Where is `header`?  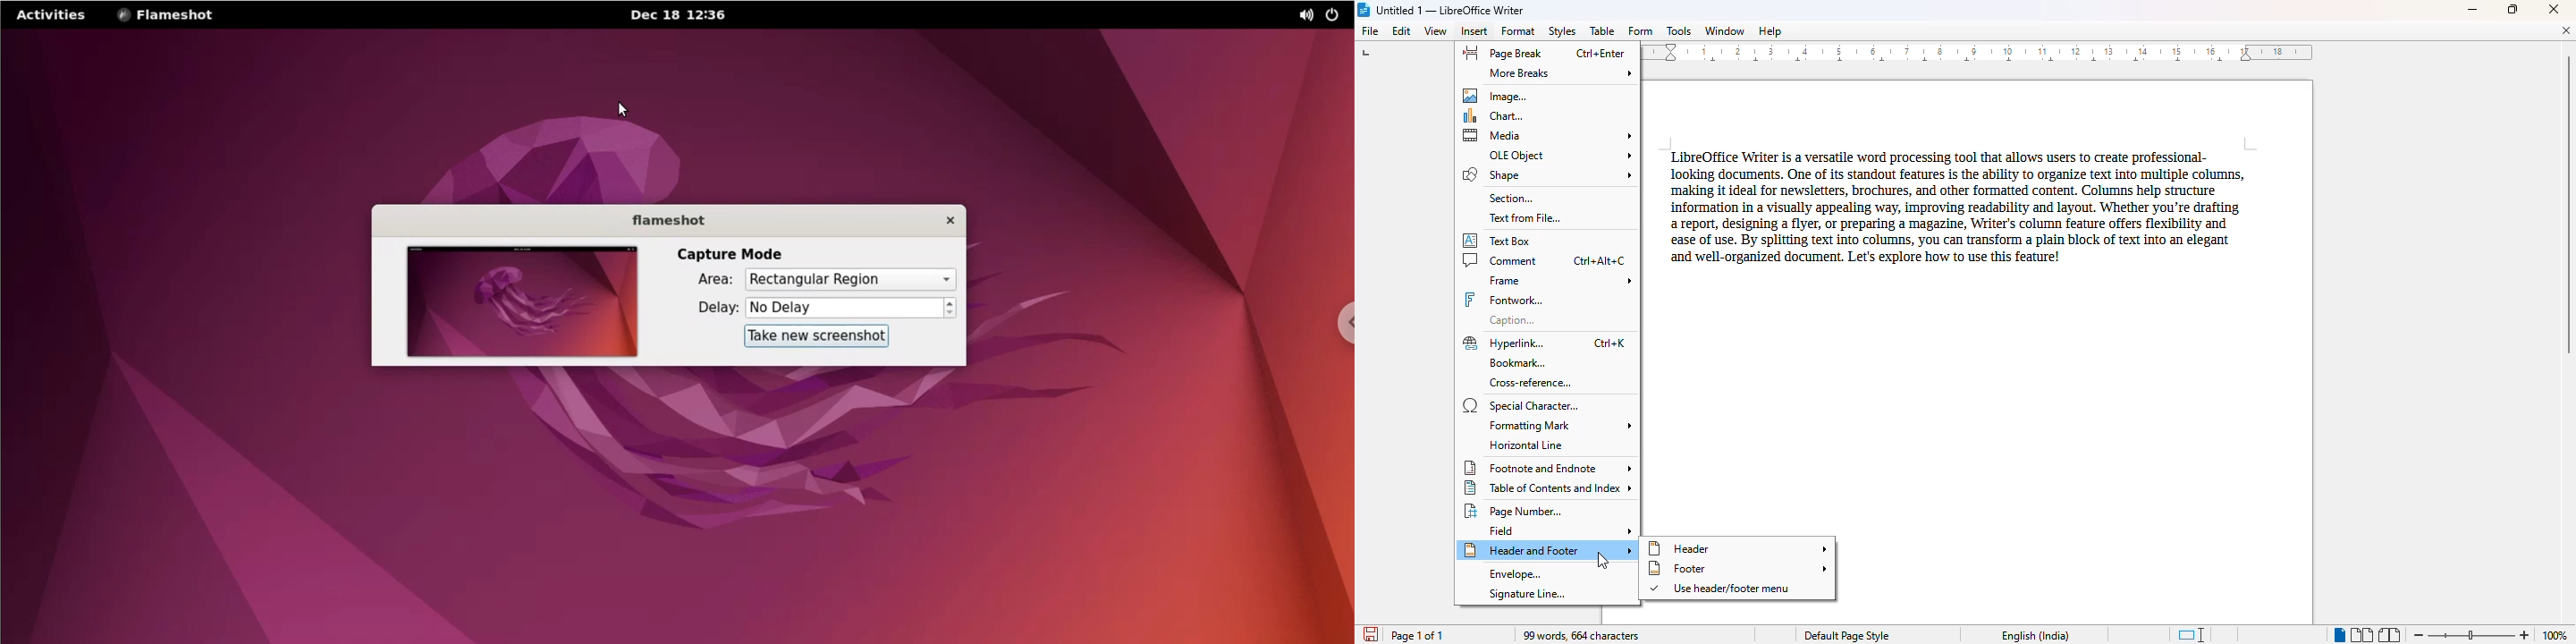 header is located at coordinates (1738, 548).